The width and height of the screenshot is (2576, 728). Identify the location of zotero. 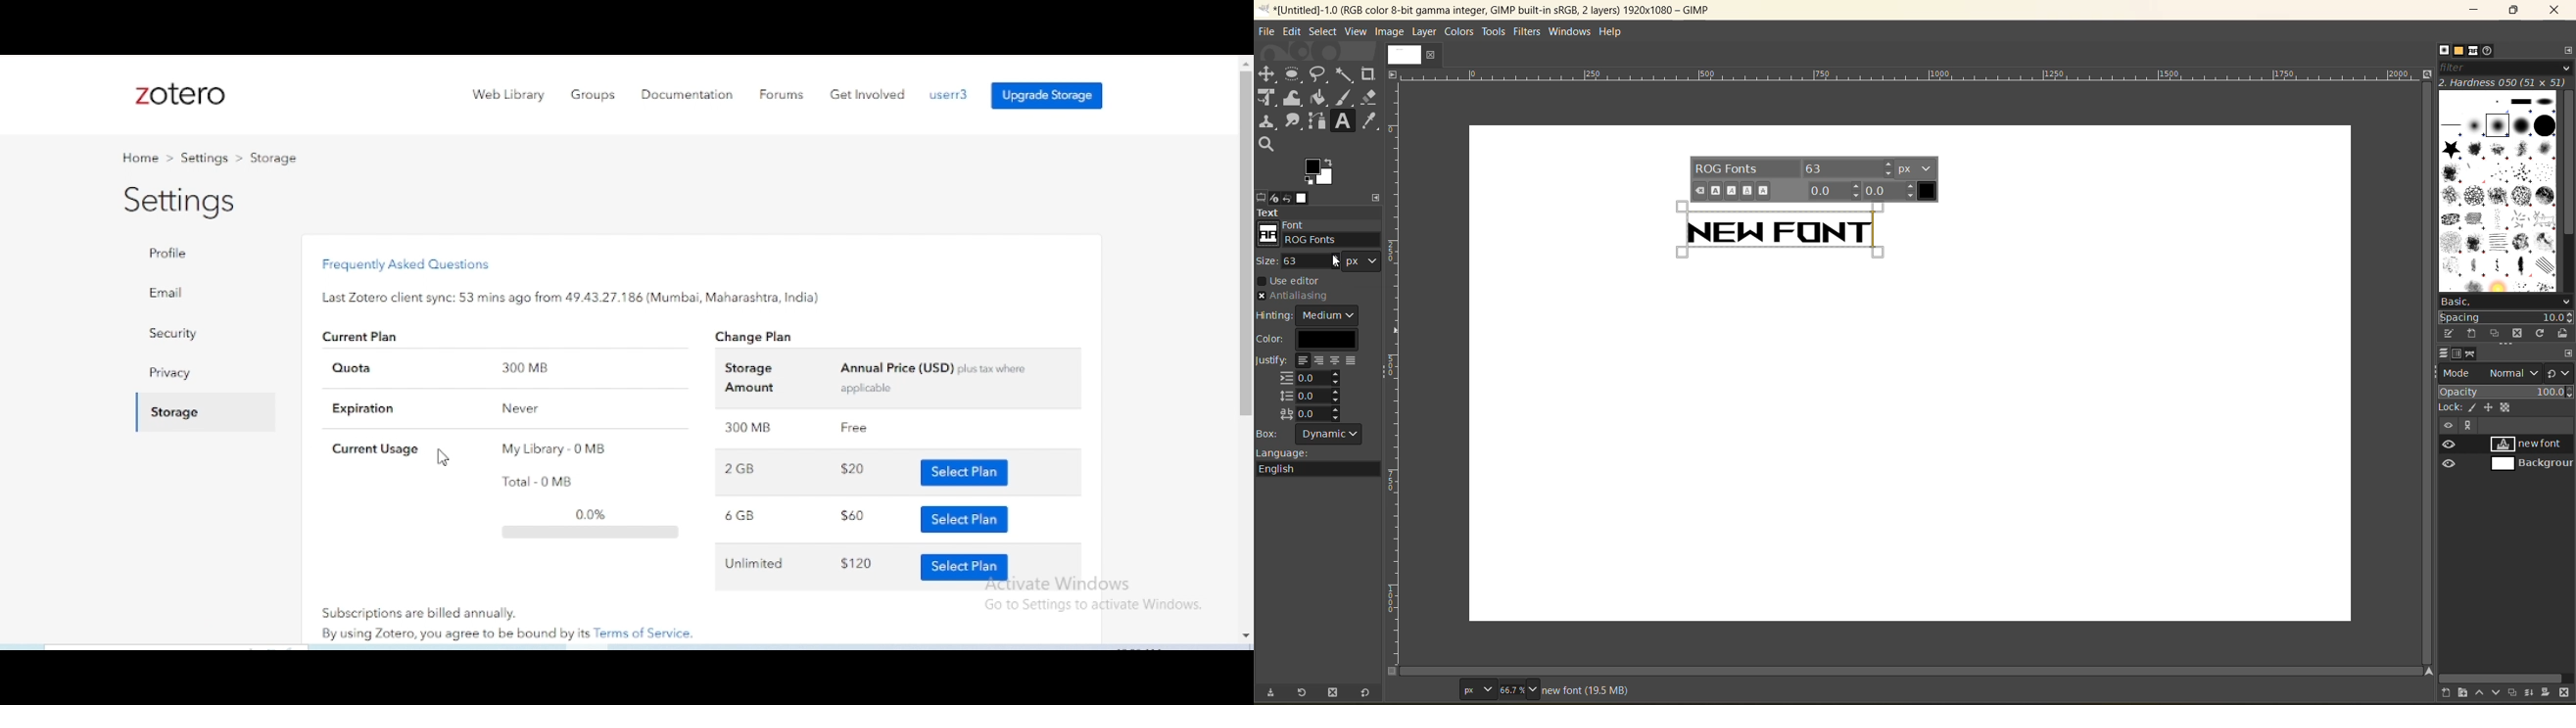
(178, 95).